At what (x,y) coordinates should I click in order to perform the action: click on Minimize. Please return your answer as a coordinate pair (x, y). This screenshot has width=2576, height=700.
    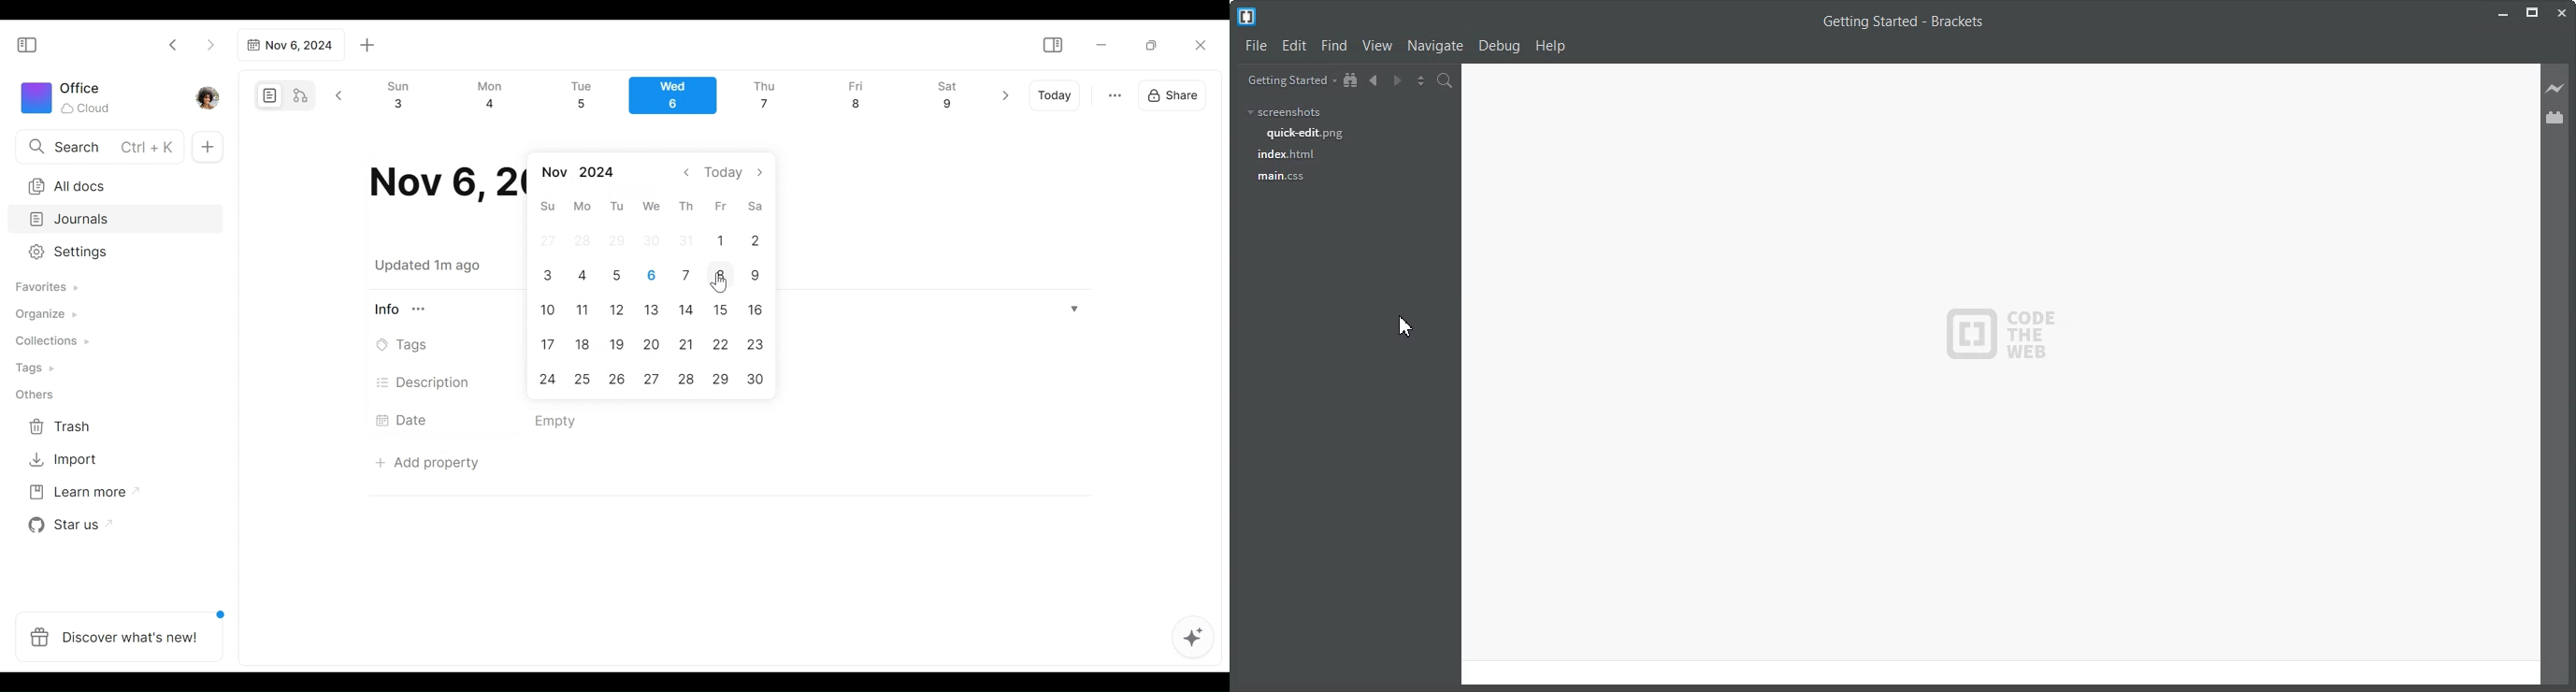
    Looking at the image, I should click on (2505, 11).